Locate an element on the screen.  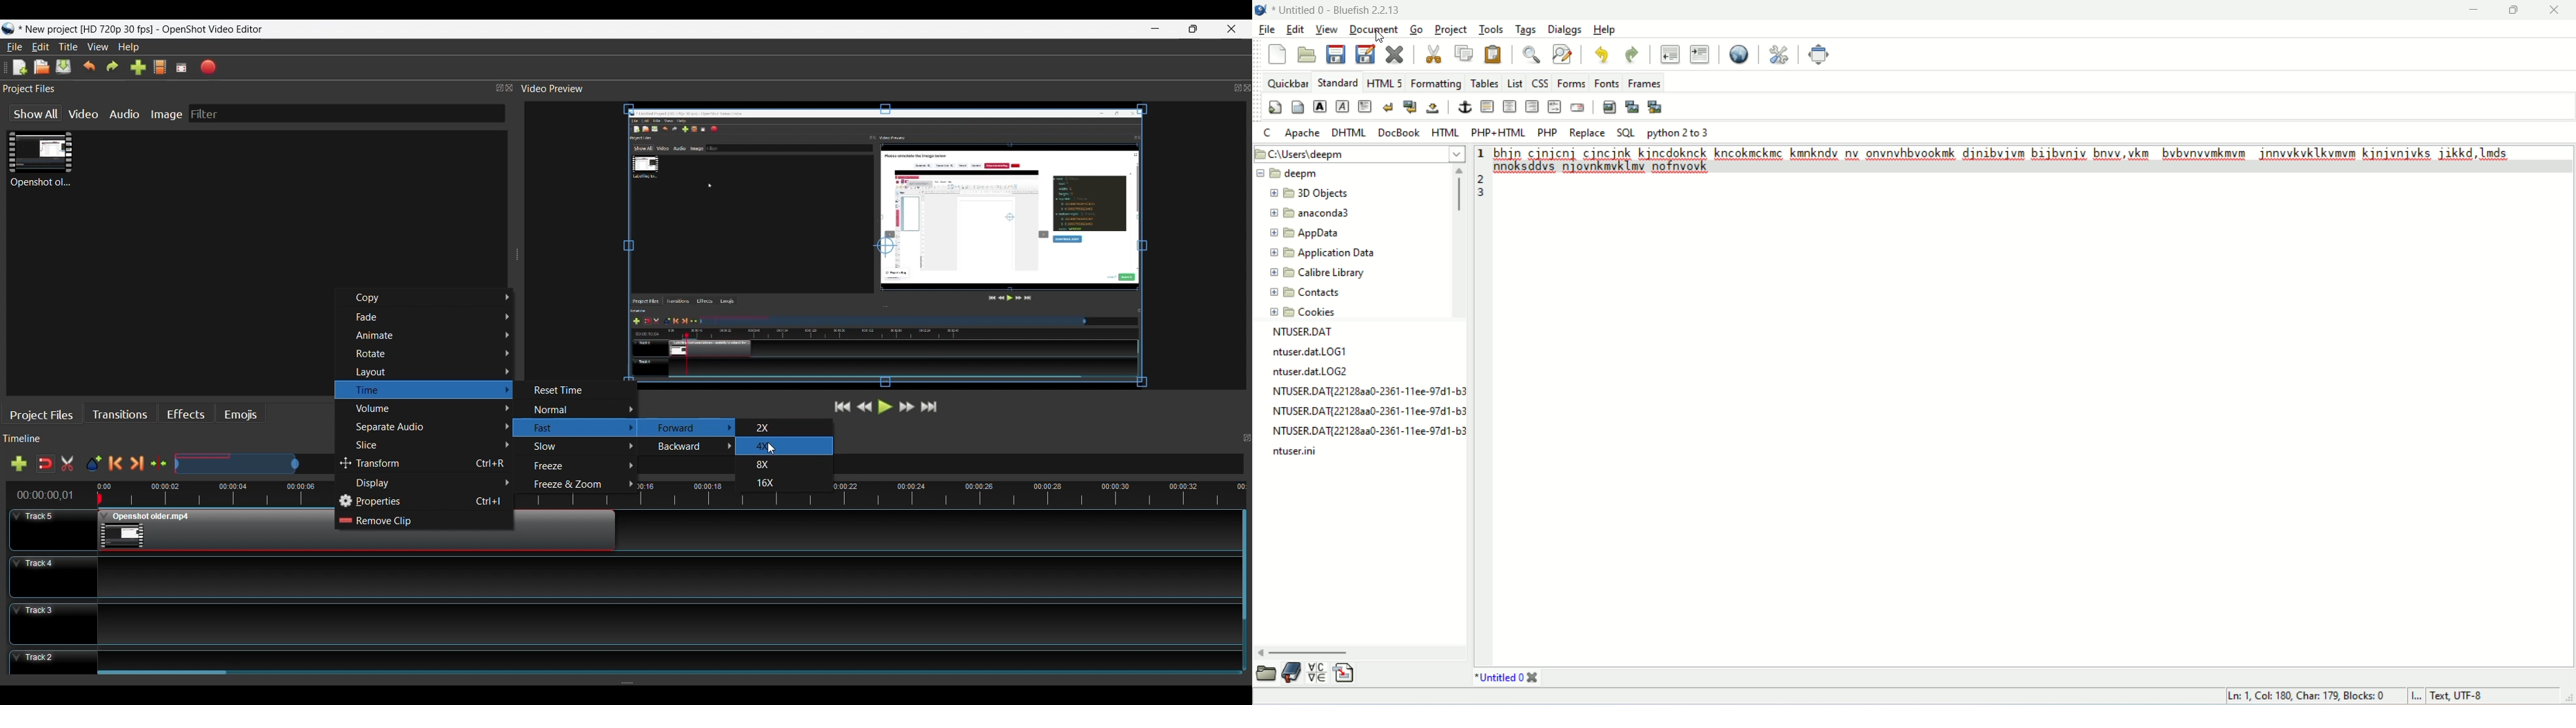
Title is located at coordinates (70, 48).